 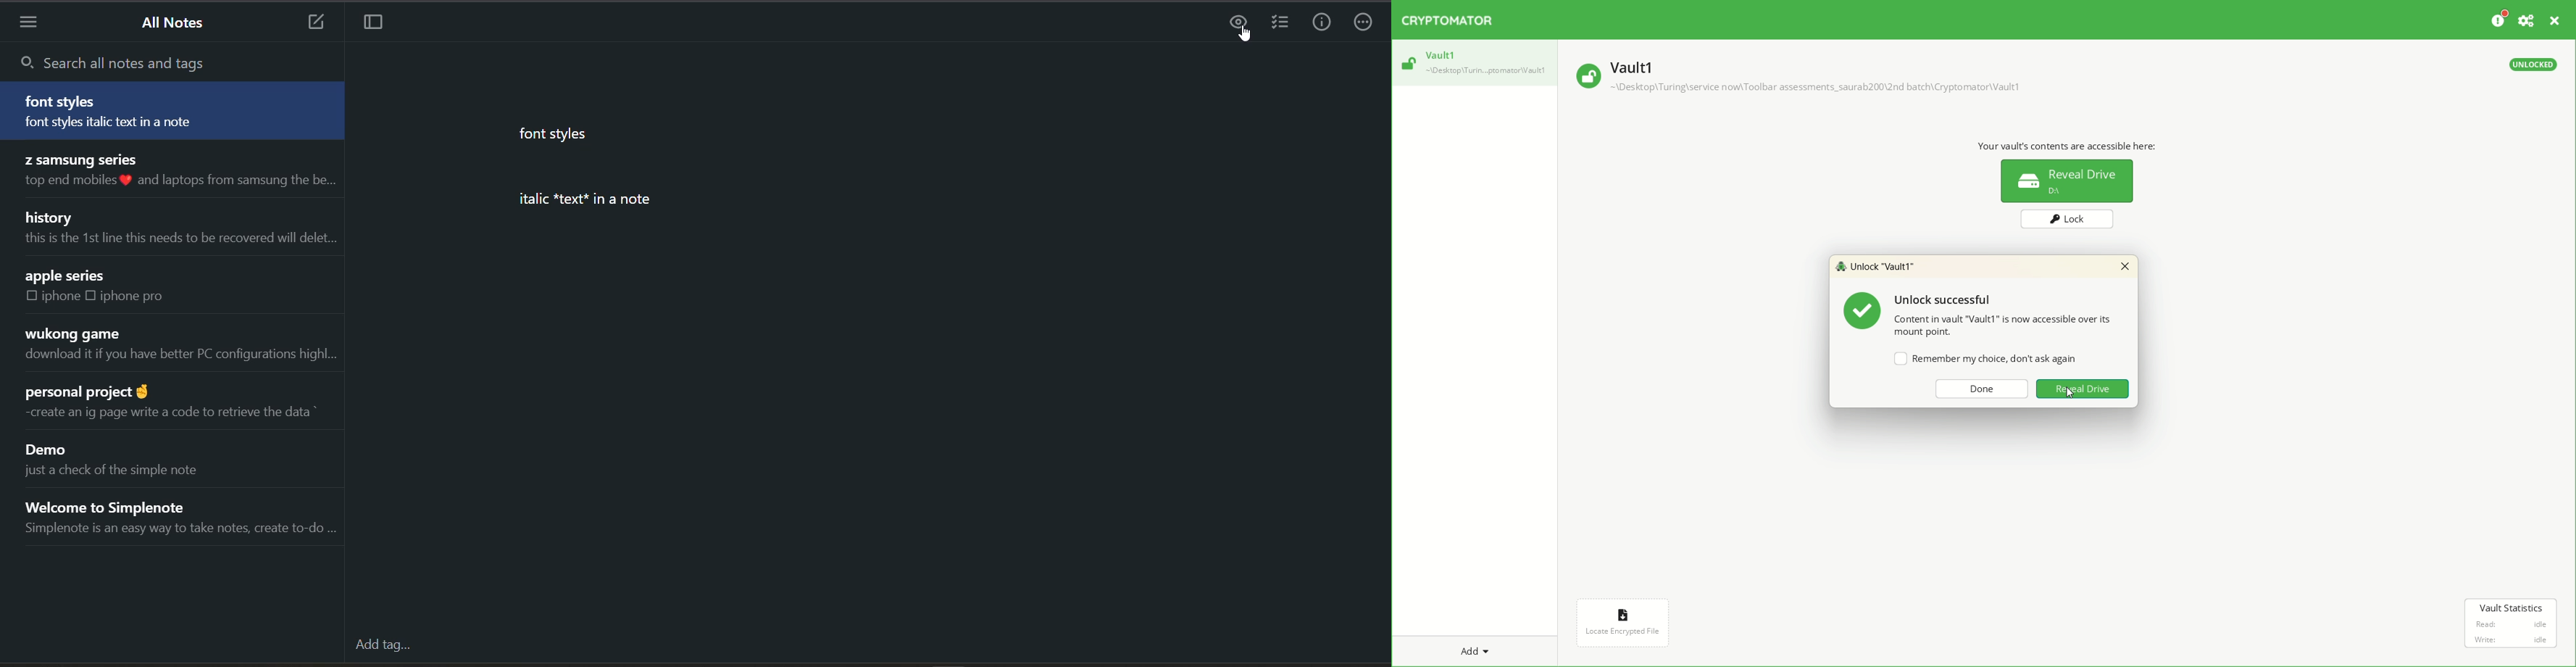 I want to click on note title and preview, so click(x=121, y=291).